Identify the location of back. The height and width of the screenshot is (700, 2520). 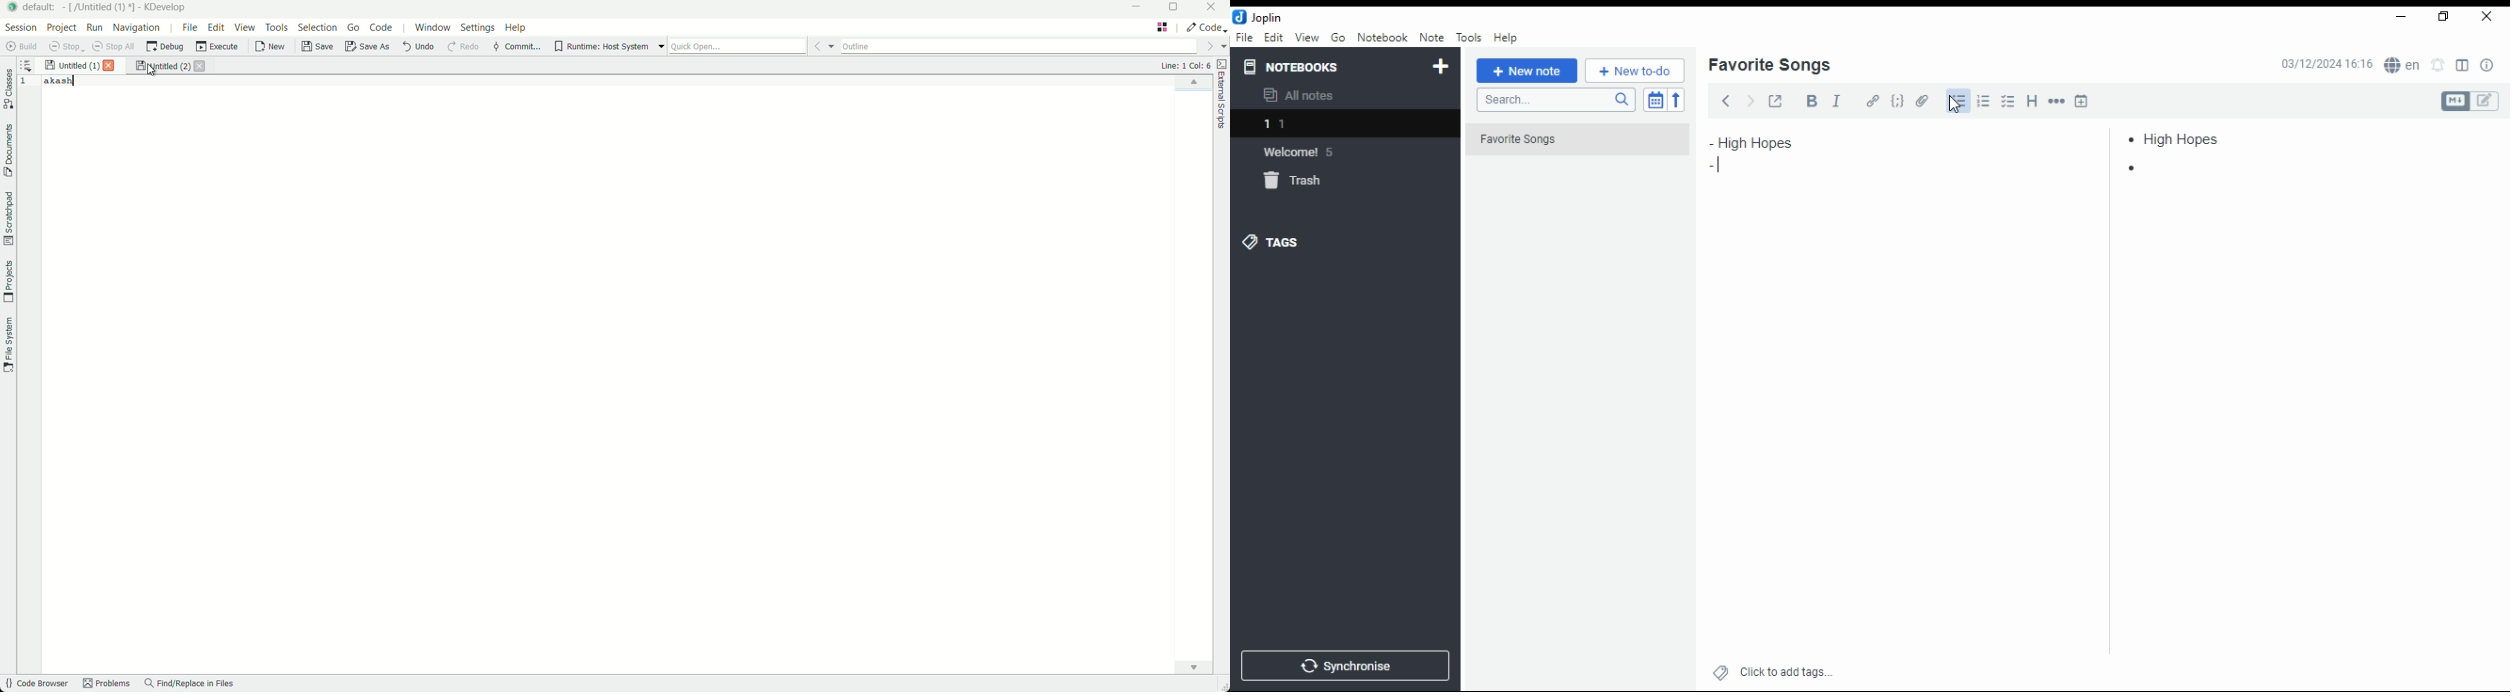
(1726, 100).